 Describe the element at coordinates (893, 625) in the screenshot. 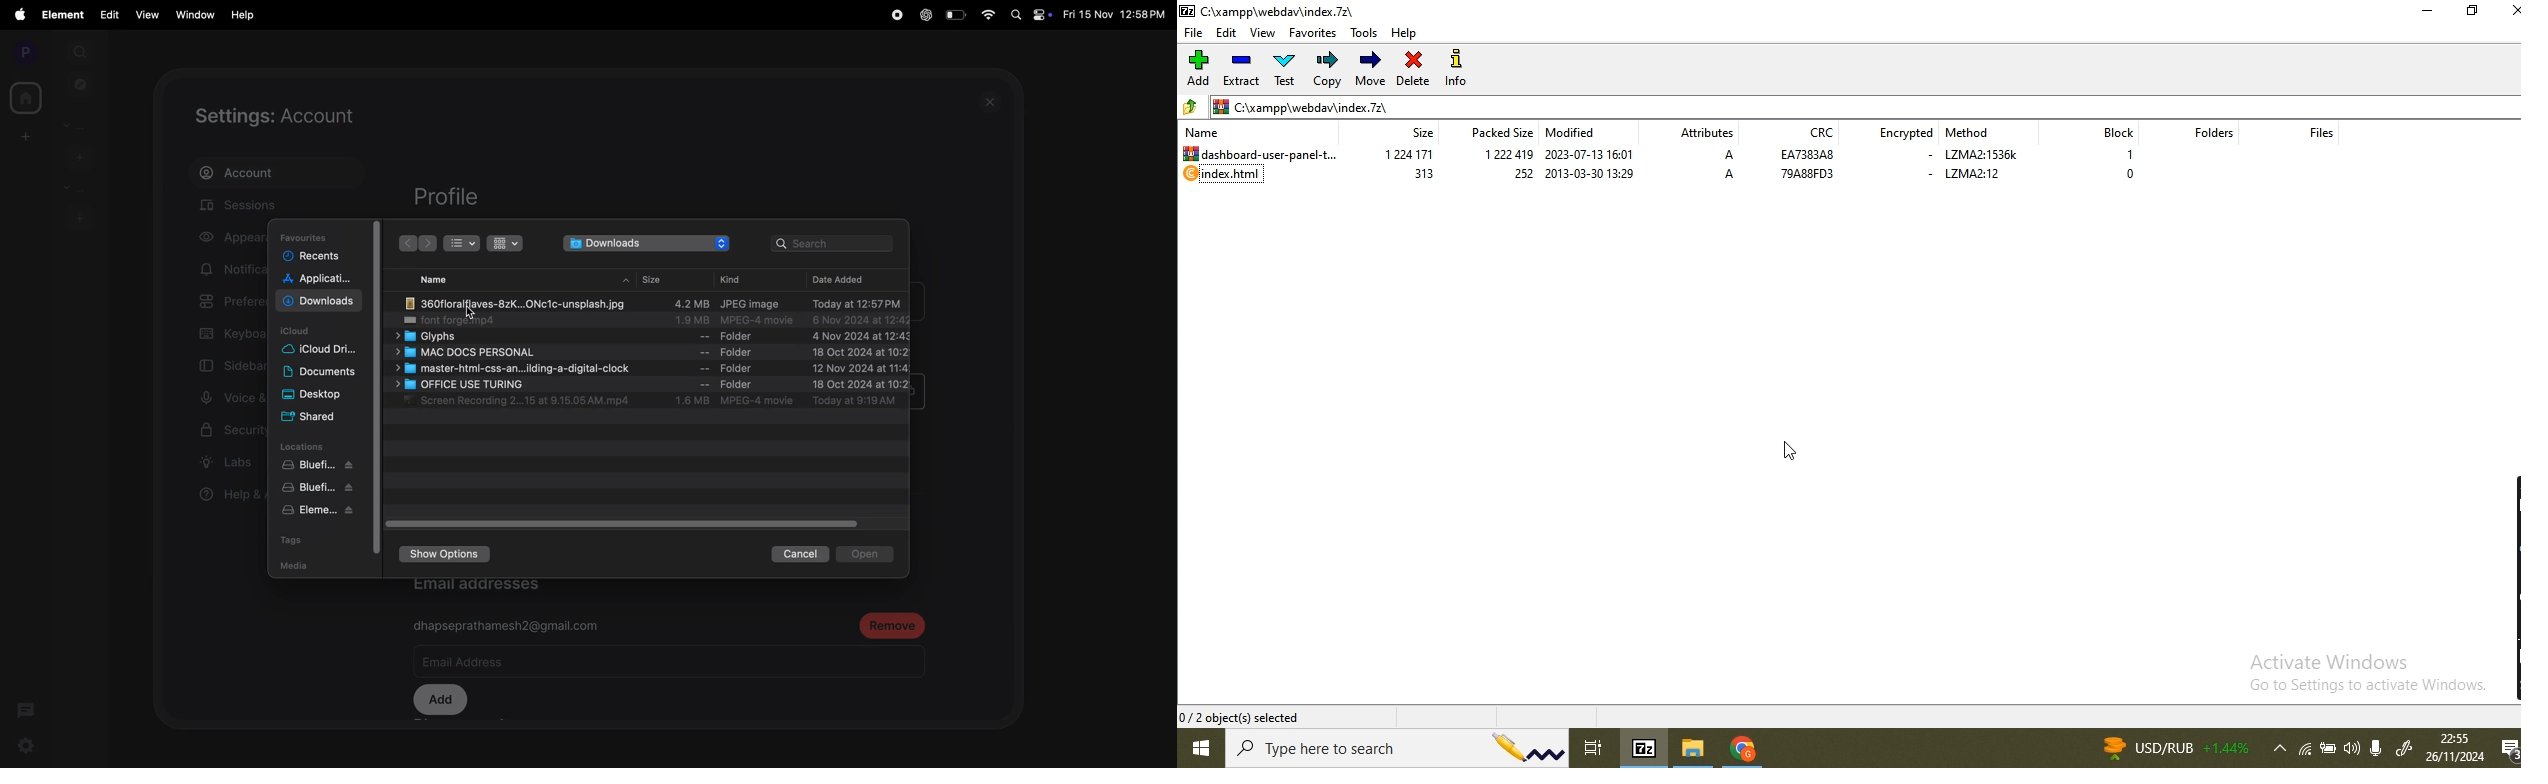

I see `remove` at that location.